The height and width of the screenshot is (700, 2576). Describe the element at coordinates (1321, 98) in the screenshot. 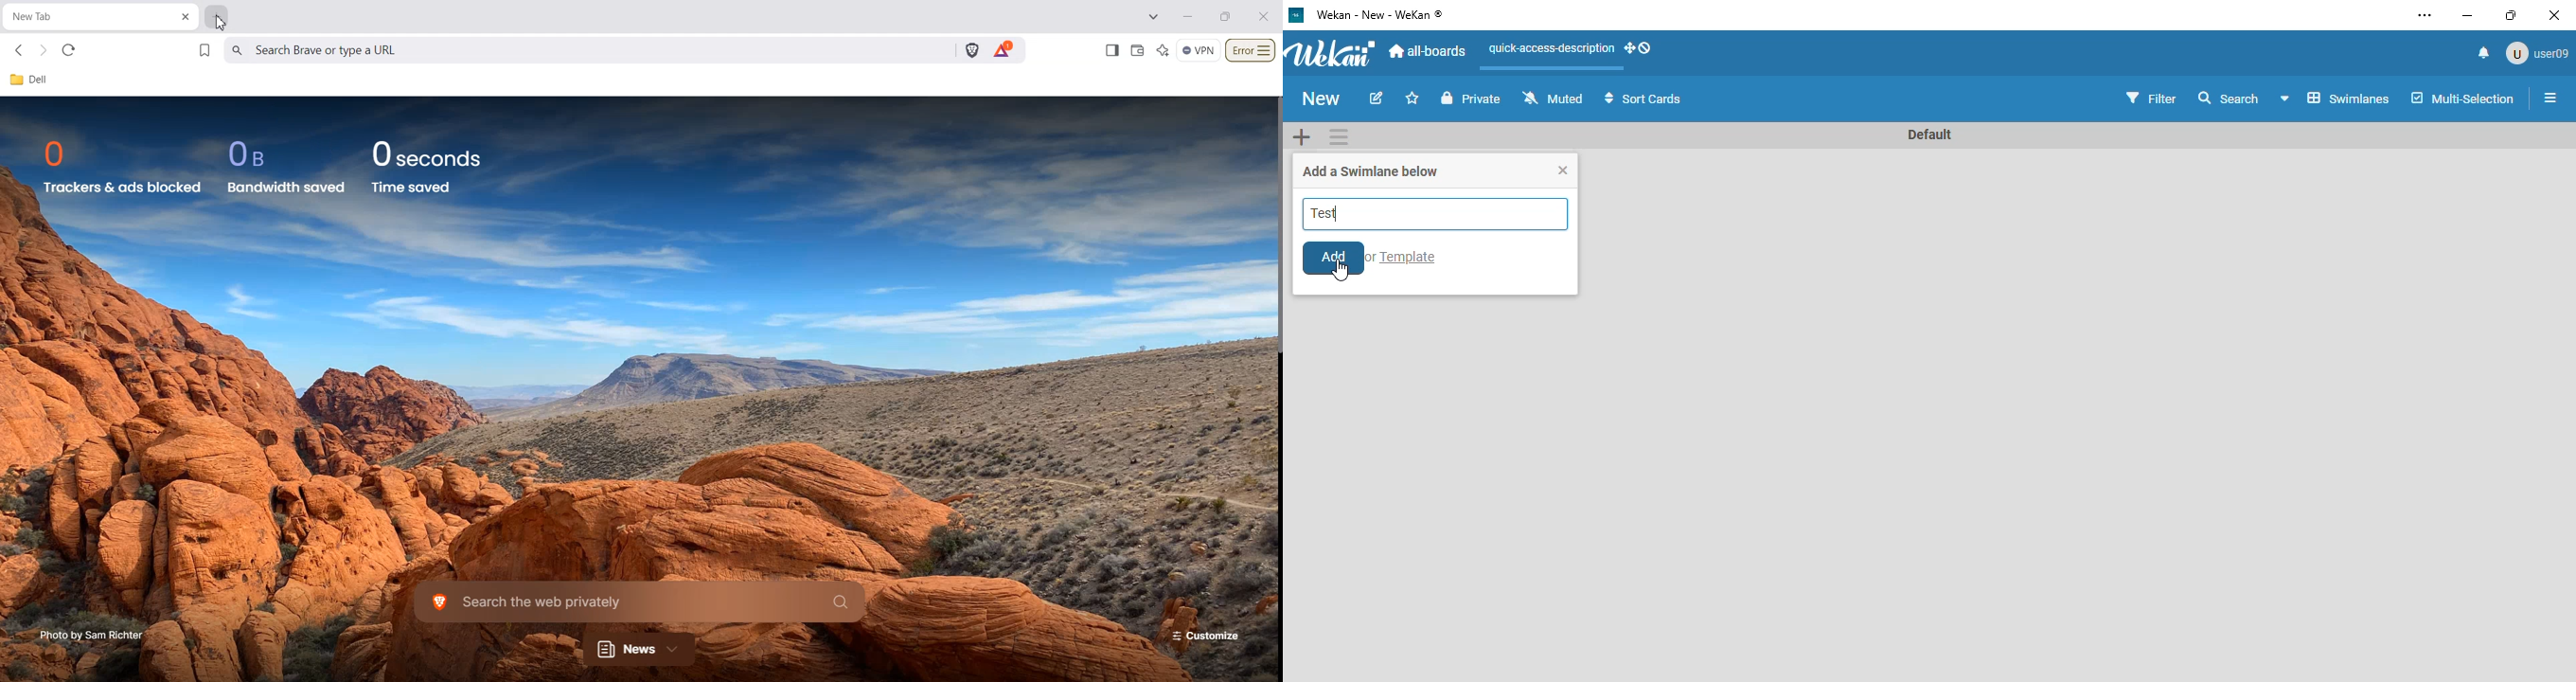

I see `board name` at that location.